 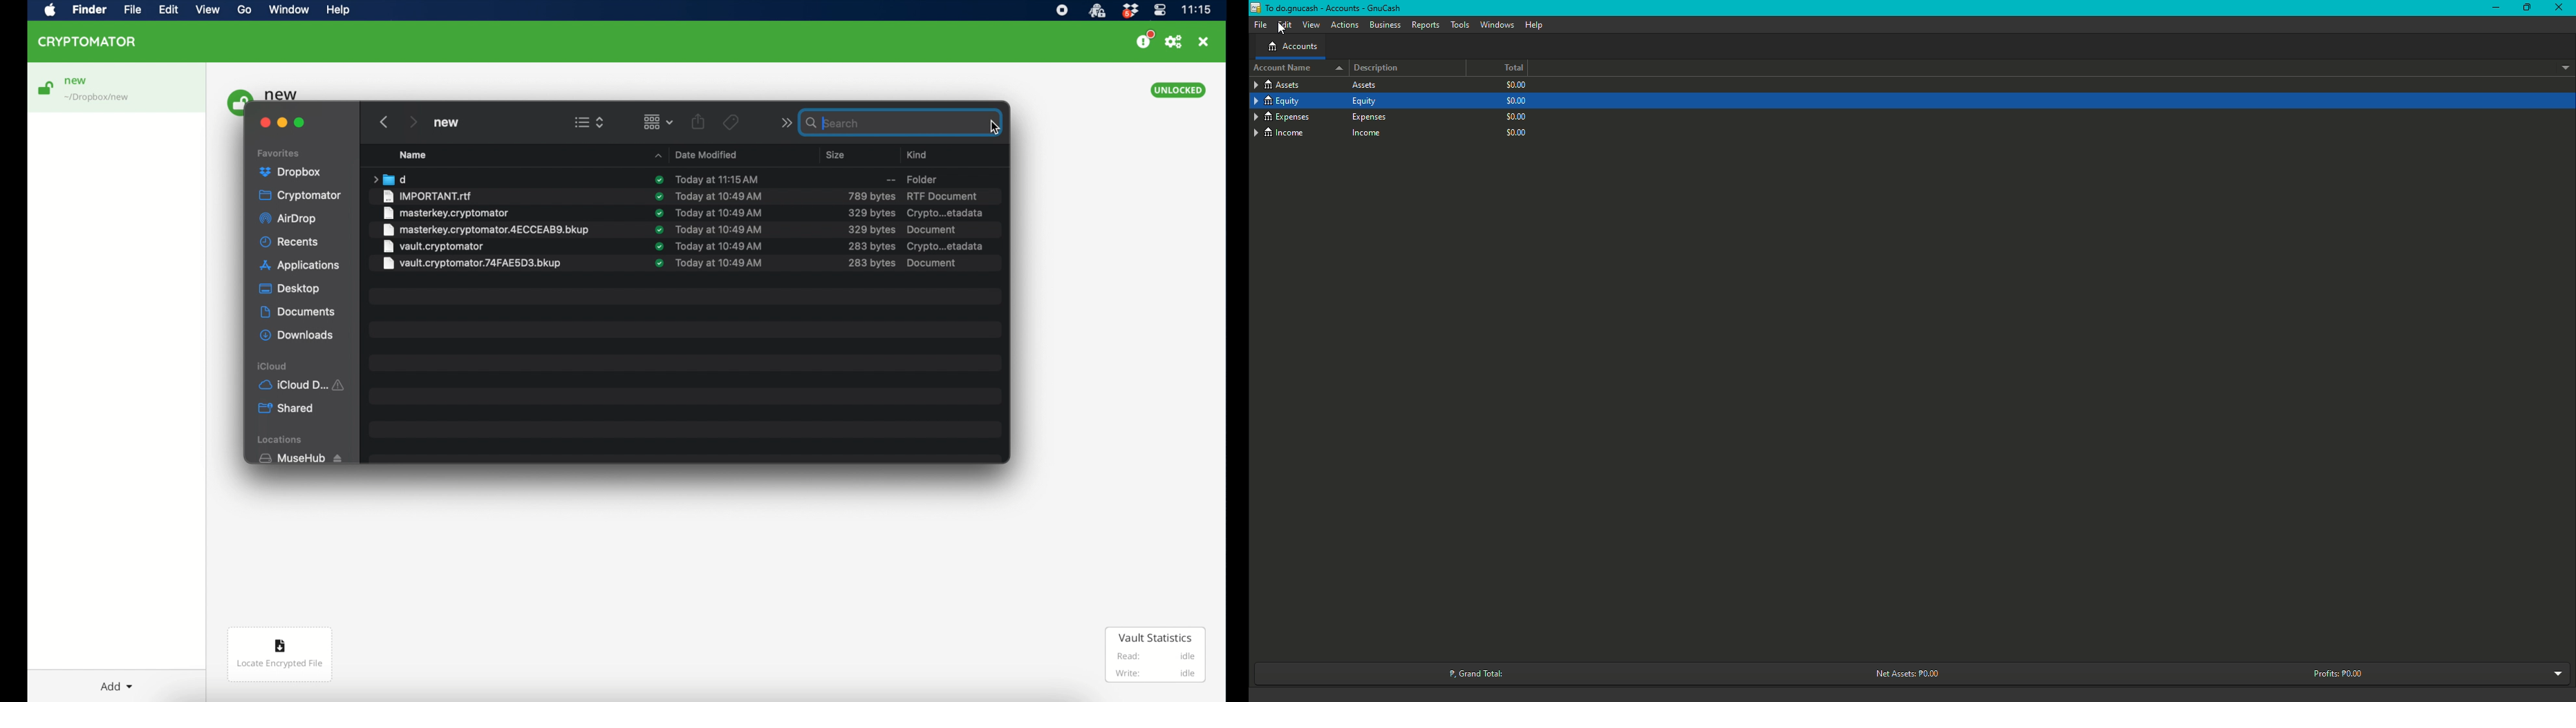 I want to click on $0, so click(x=1515, y=101).